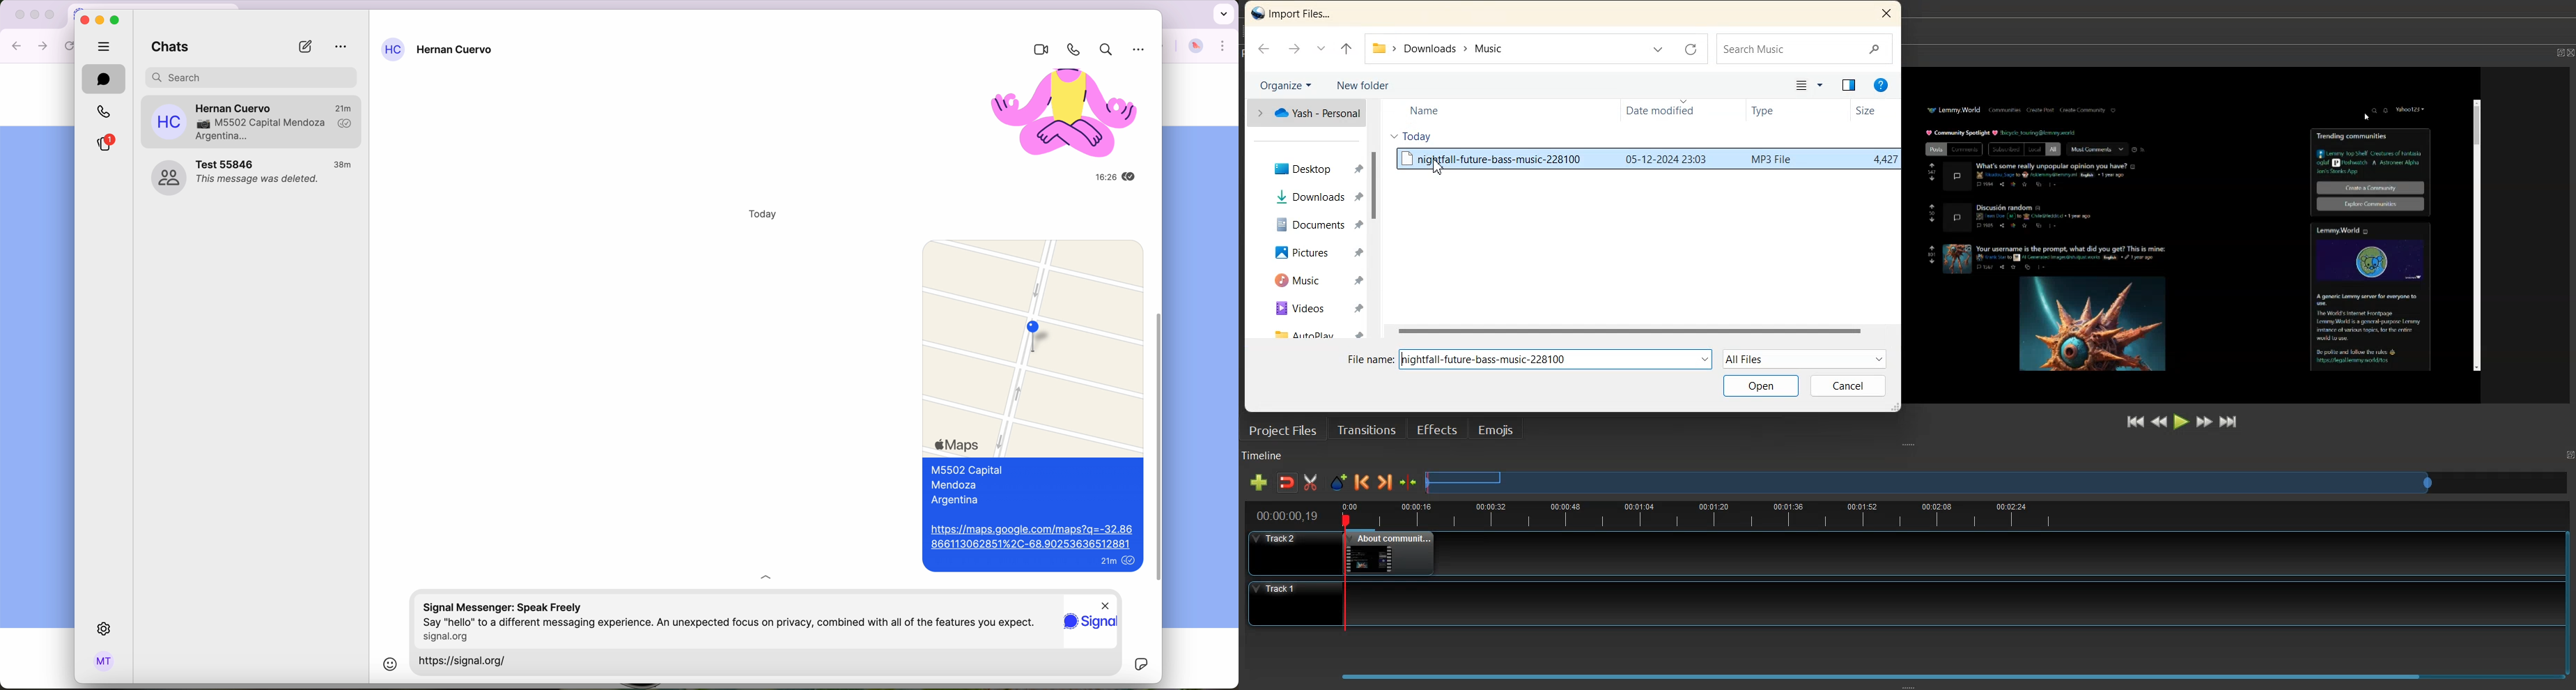  I want to click on Window Adjuster, so click(1895, 407).